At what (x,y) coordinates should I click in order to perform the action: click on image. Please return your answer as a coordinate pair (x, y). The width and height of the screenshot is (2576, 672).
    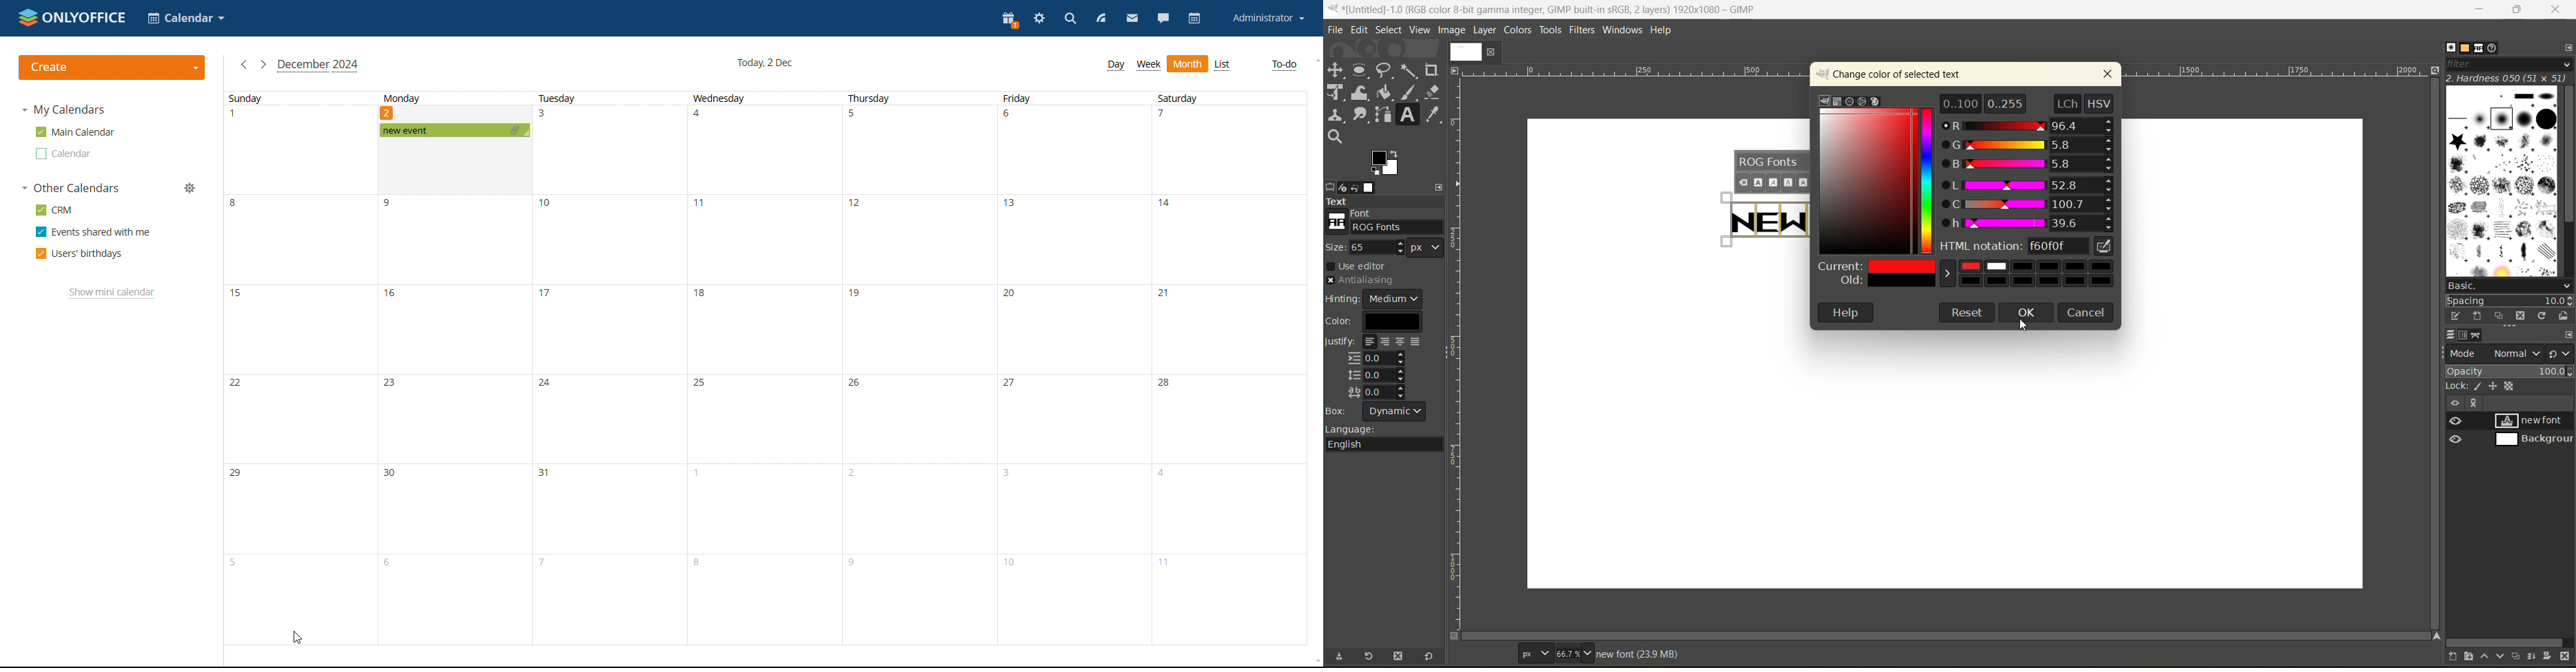
    Looking at the image, I should click on (1463, 52).